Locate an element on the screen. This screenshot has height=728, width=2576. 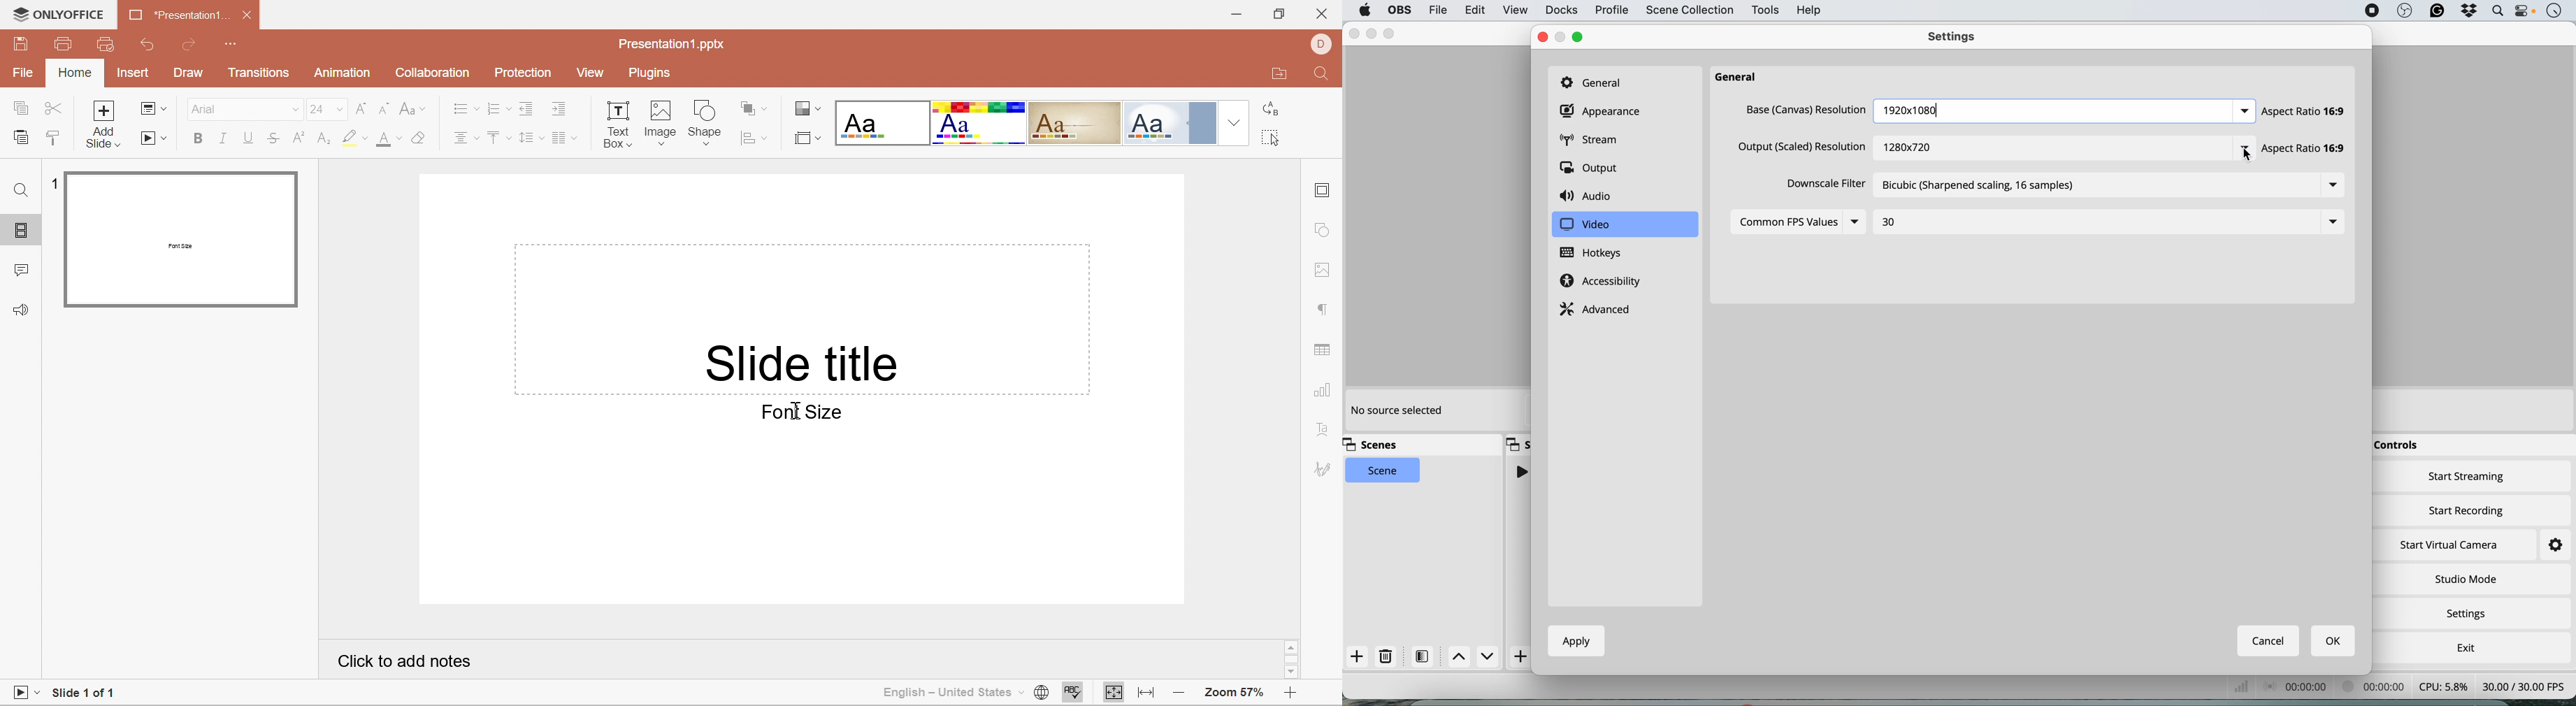
apply is located at coordinates (1573, 641).